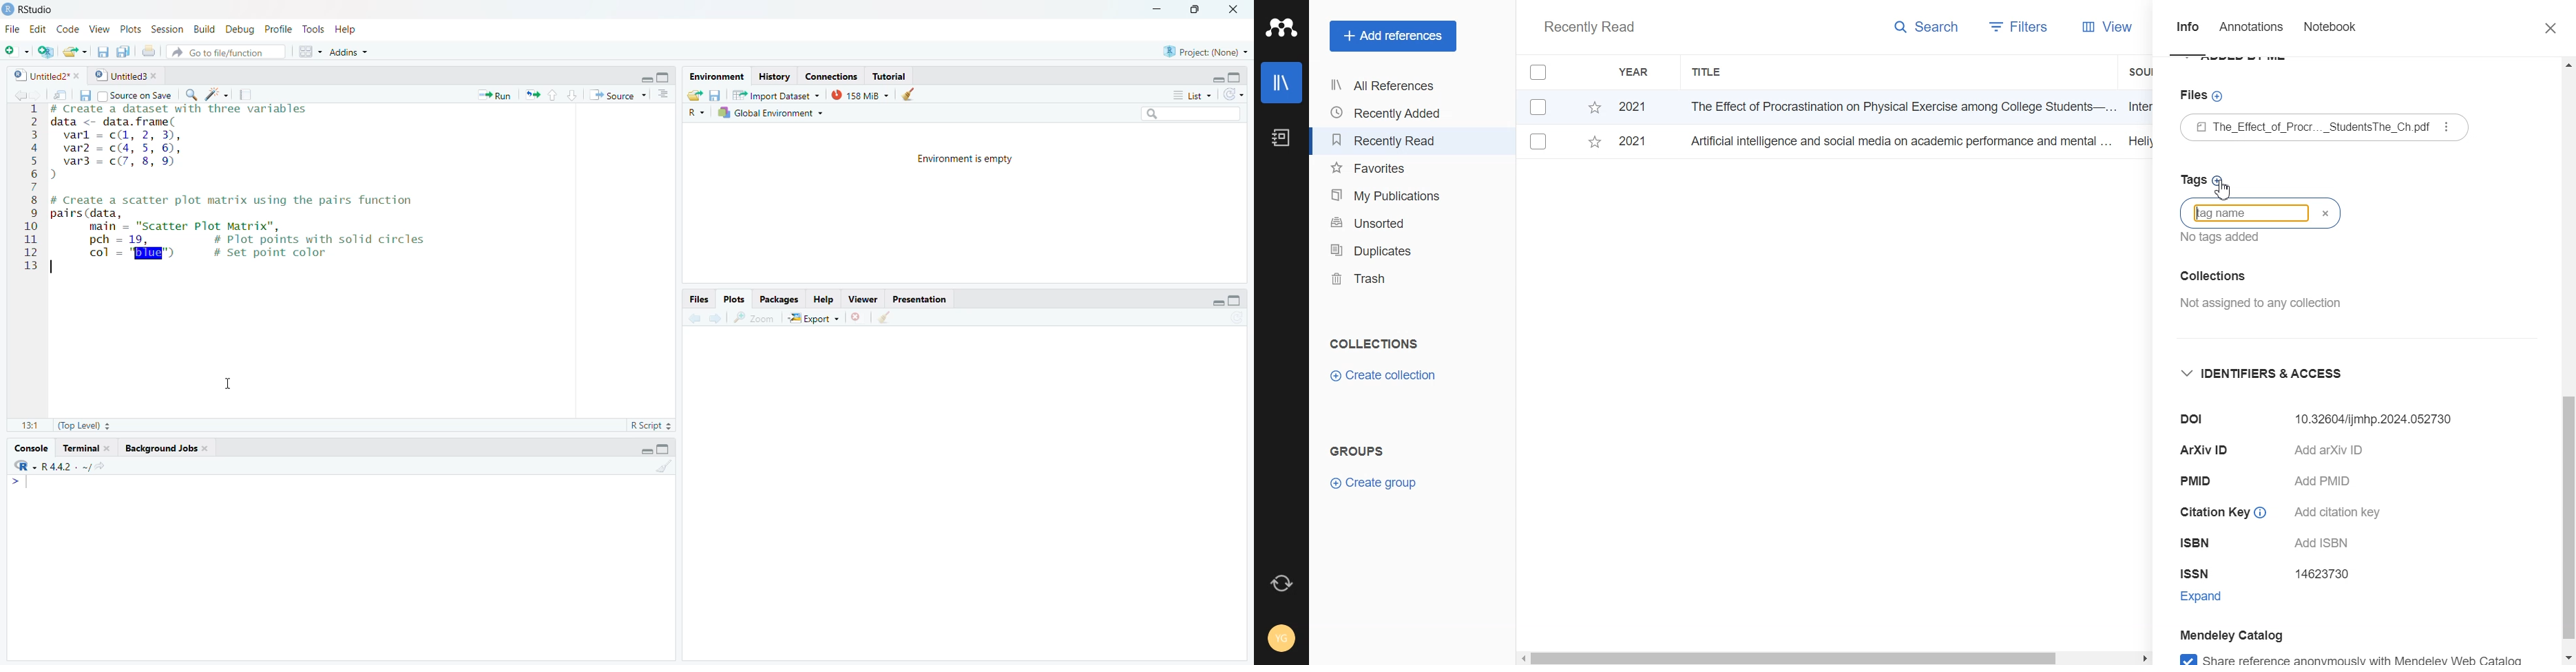  I want to click on  Viewer, so click(864, 300).